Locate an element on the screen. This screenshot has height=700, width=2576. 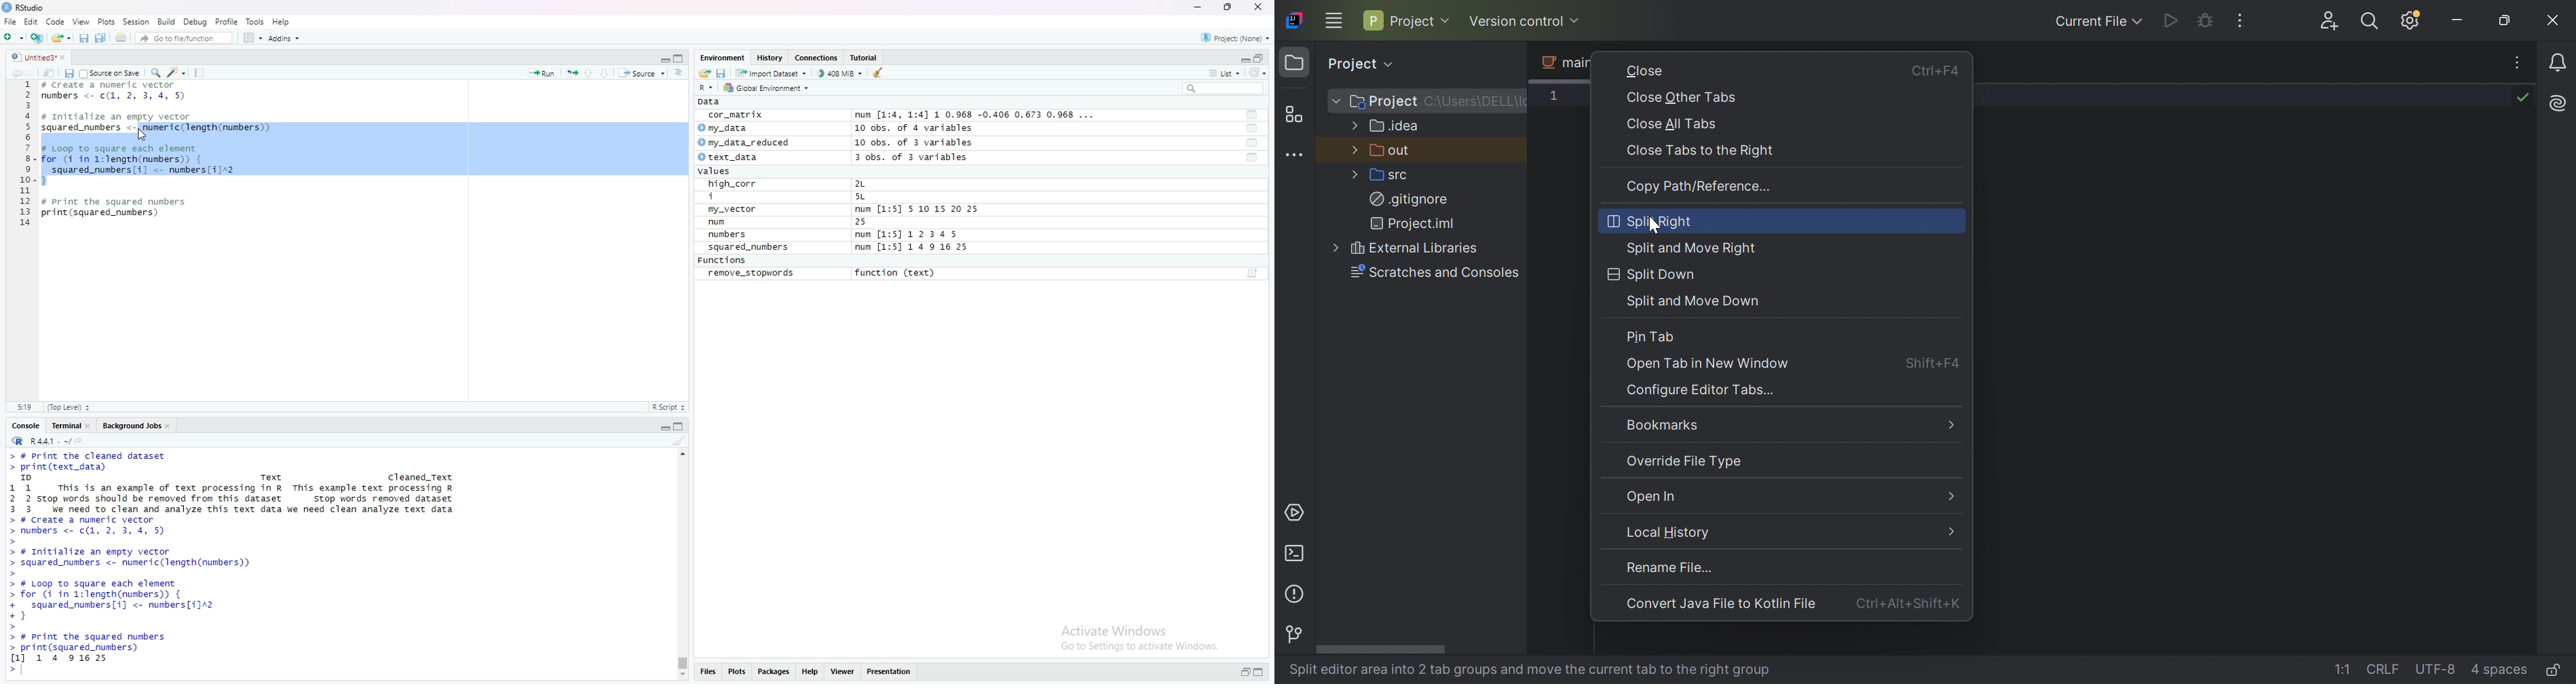
Connections is located at coordinates (818, 58).